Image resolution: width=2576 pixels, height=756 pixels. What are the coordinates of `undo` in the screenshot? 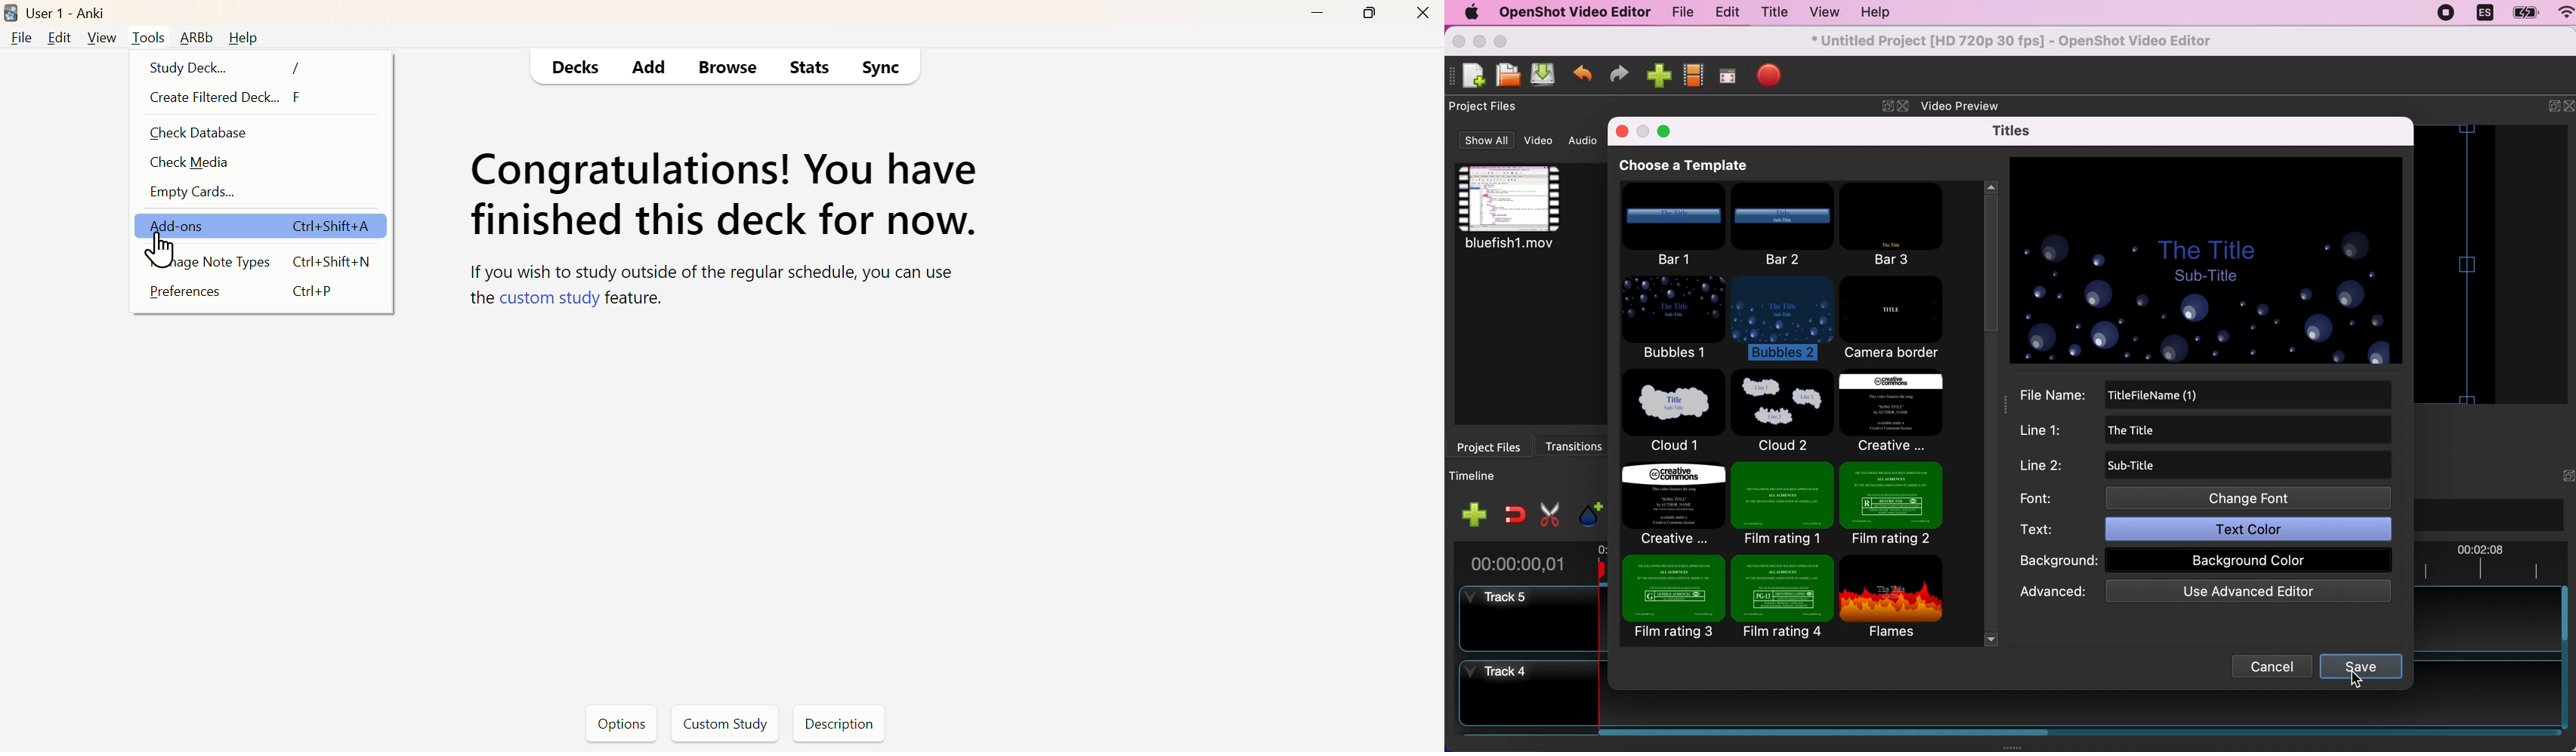 It's located at (1583, 77).